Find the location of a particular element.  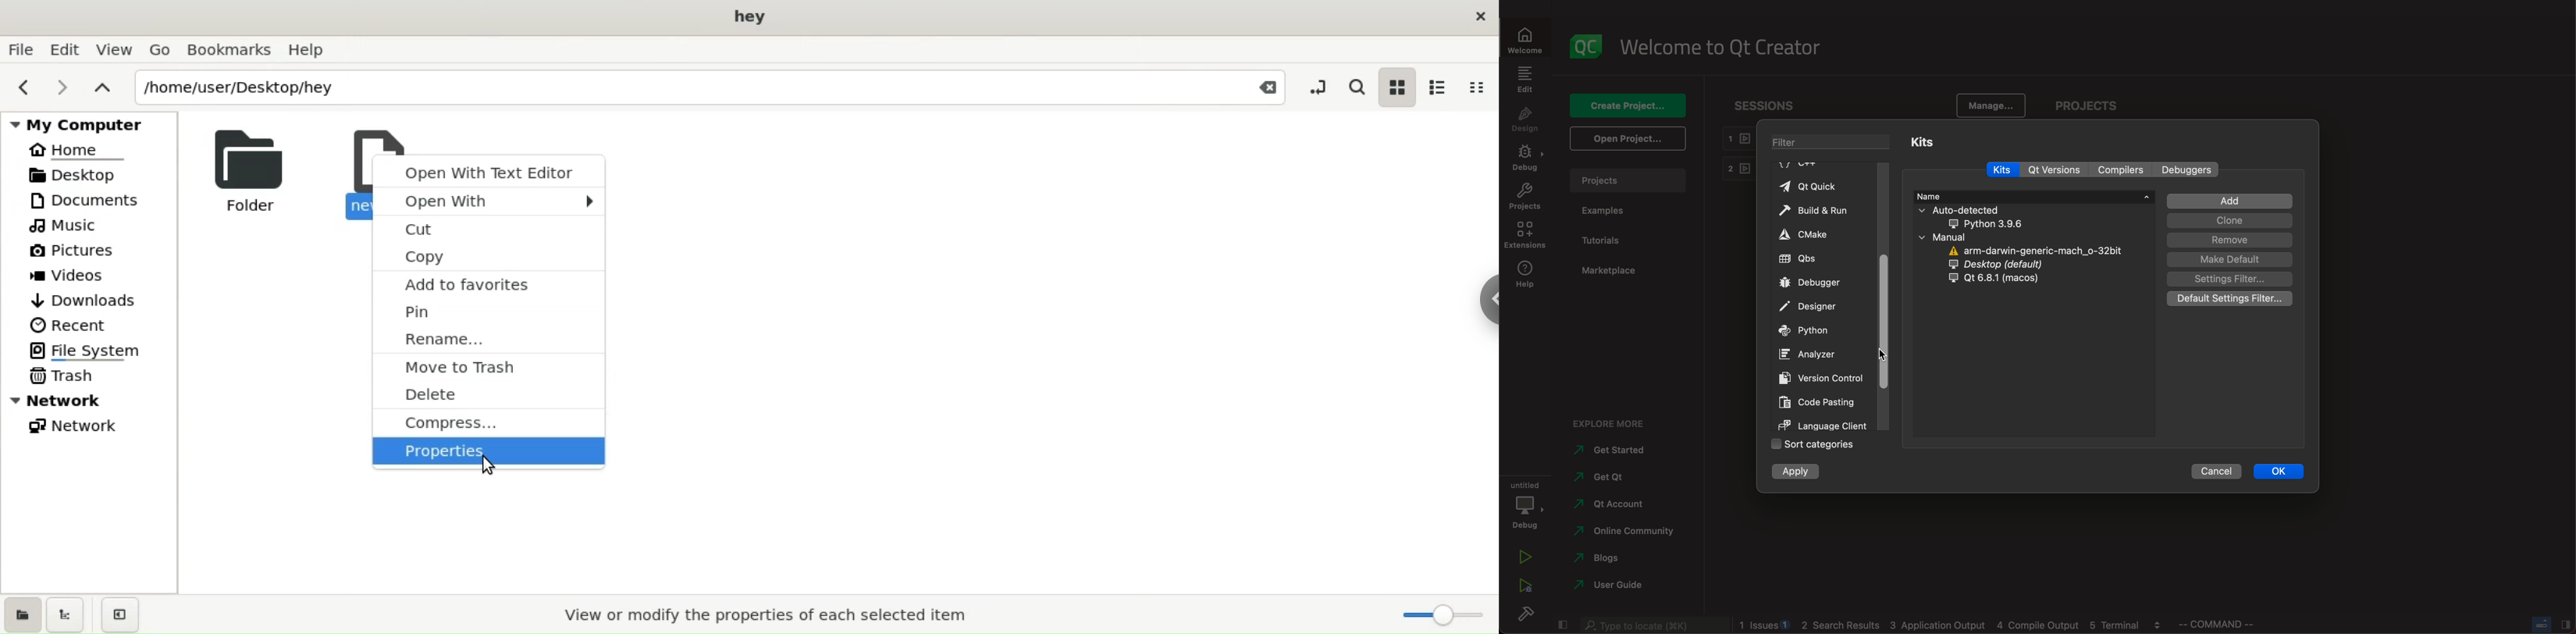

move to trash is located at coordinates (494, 365).